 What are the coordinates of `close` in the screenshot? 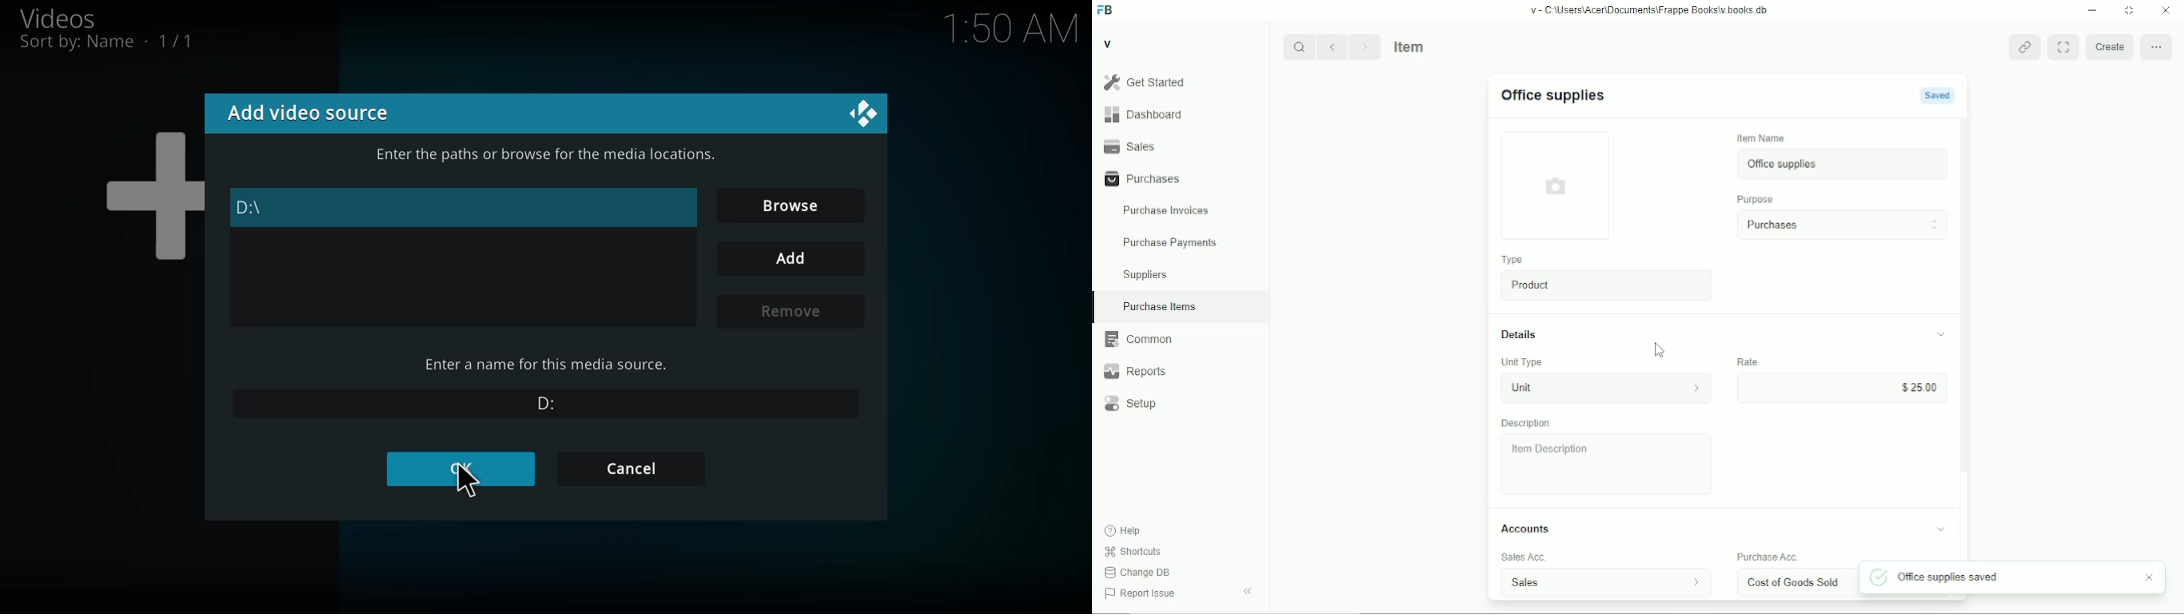 It's located at (858, 113).